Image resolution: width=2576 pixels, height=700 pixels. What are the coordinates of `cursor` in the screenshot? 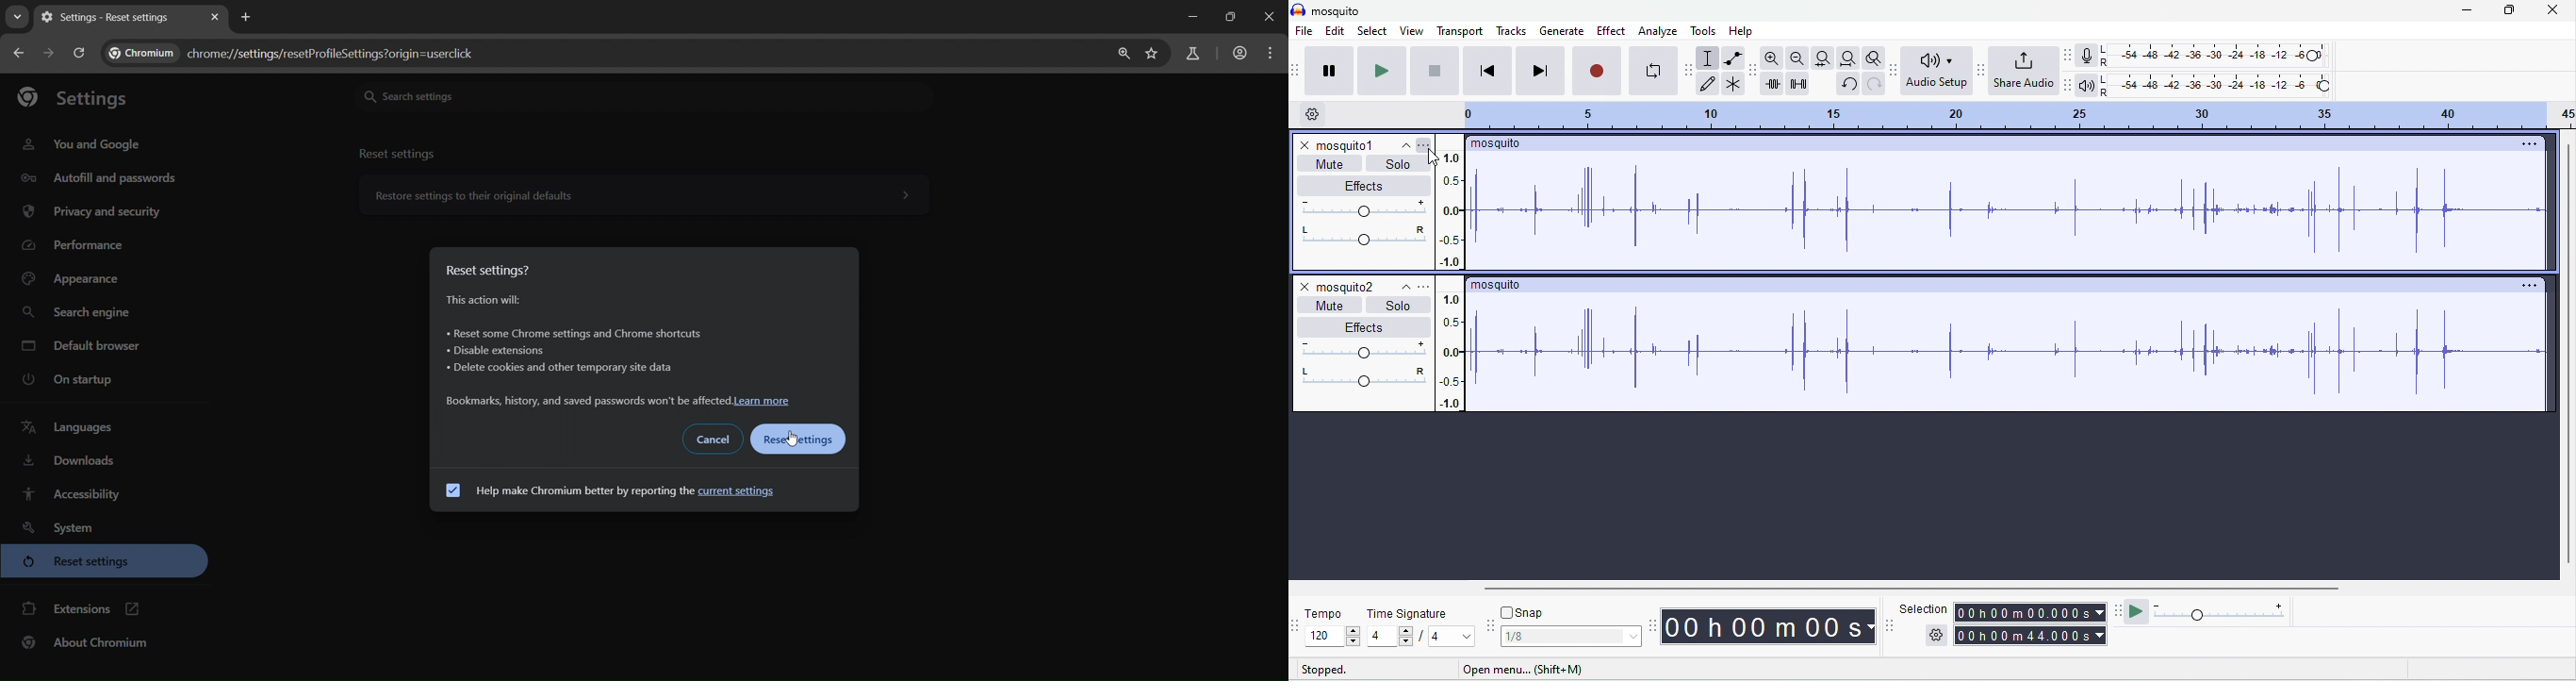 It's located at (793, 445).